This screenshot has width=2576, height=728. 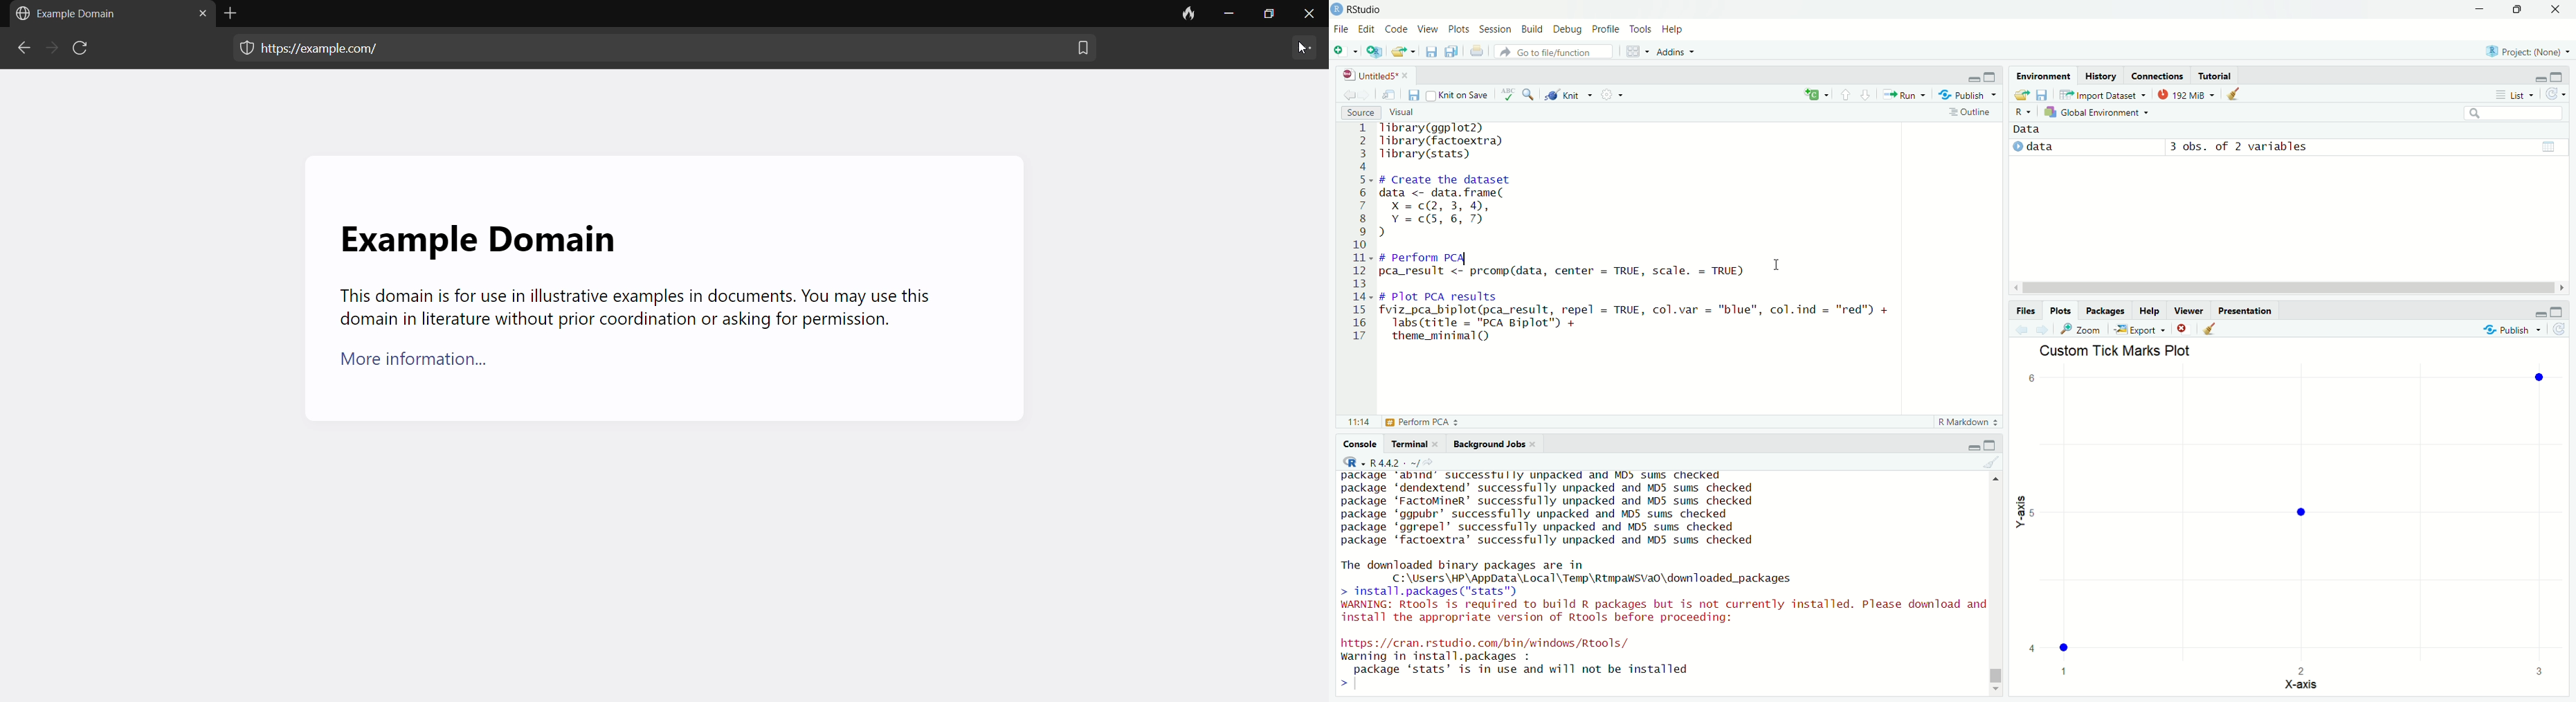 I want to click on show in new window, so click(x=1390, y=95).